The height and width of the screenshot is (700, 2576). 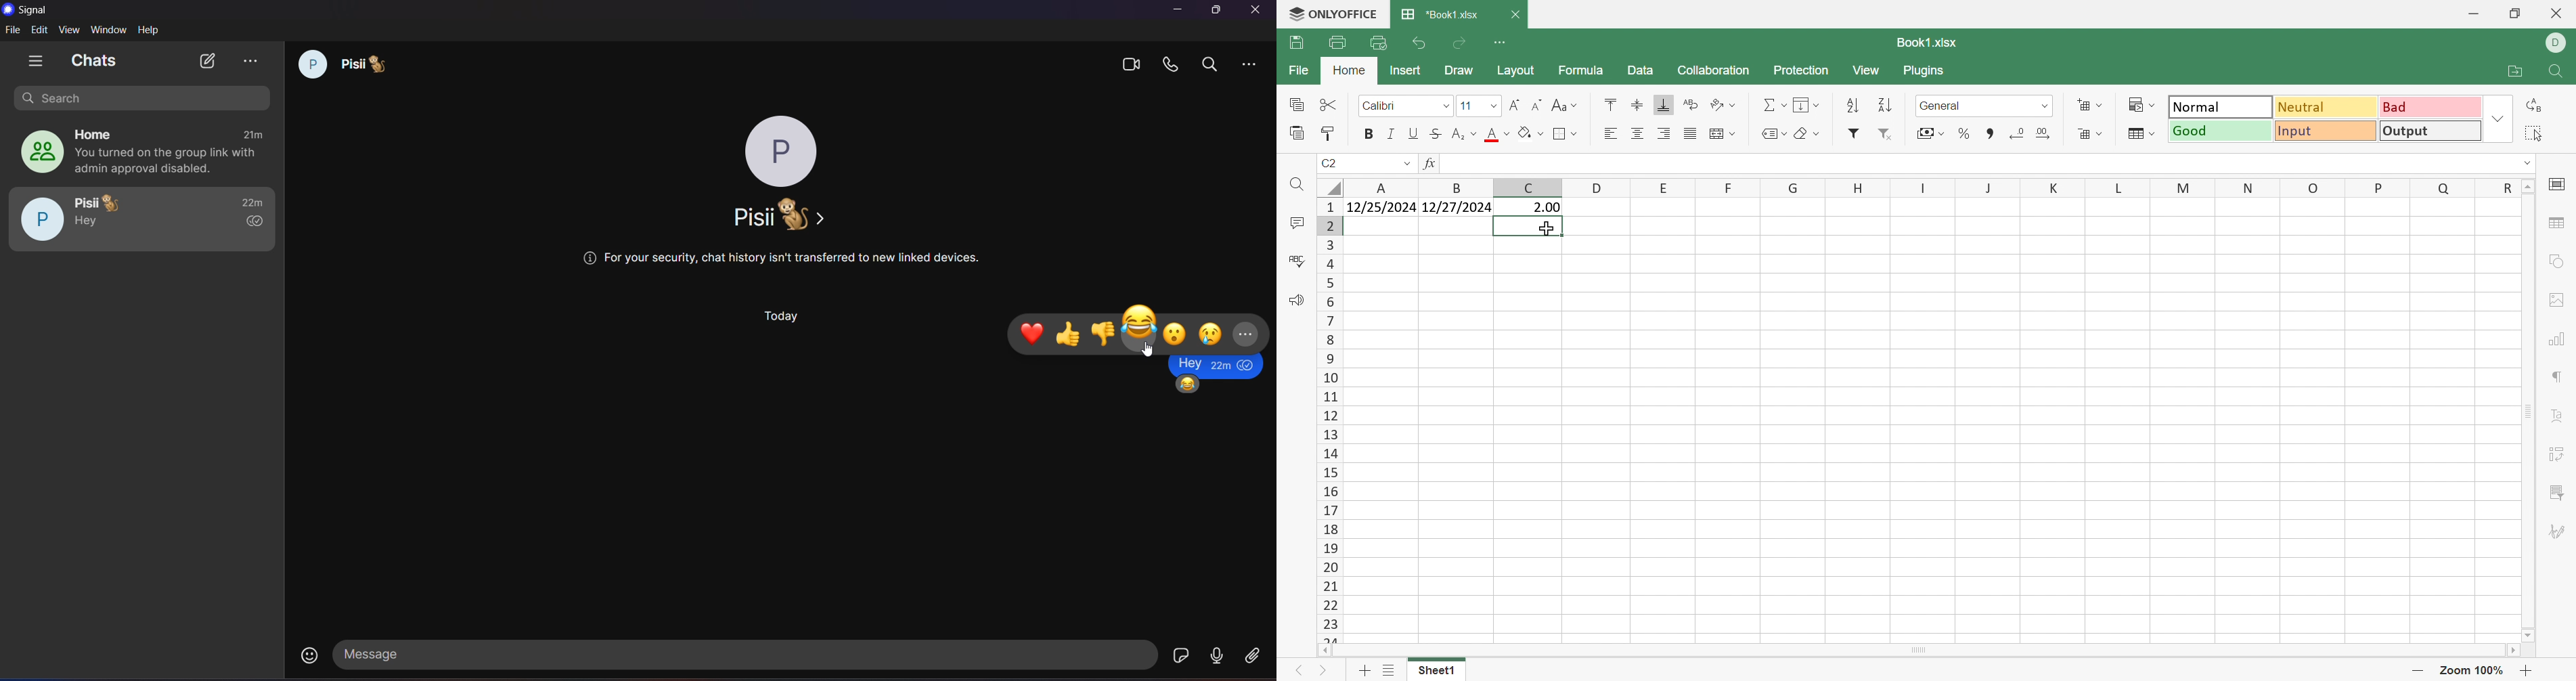 What do you see at coordinates (2558, 188) in the screenshot?
I see `Cell settings` at bounding box center [2558, 188].